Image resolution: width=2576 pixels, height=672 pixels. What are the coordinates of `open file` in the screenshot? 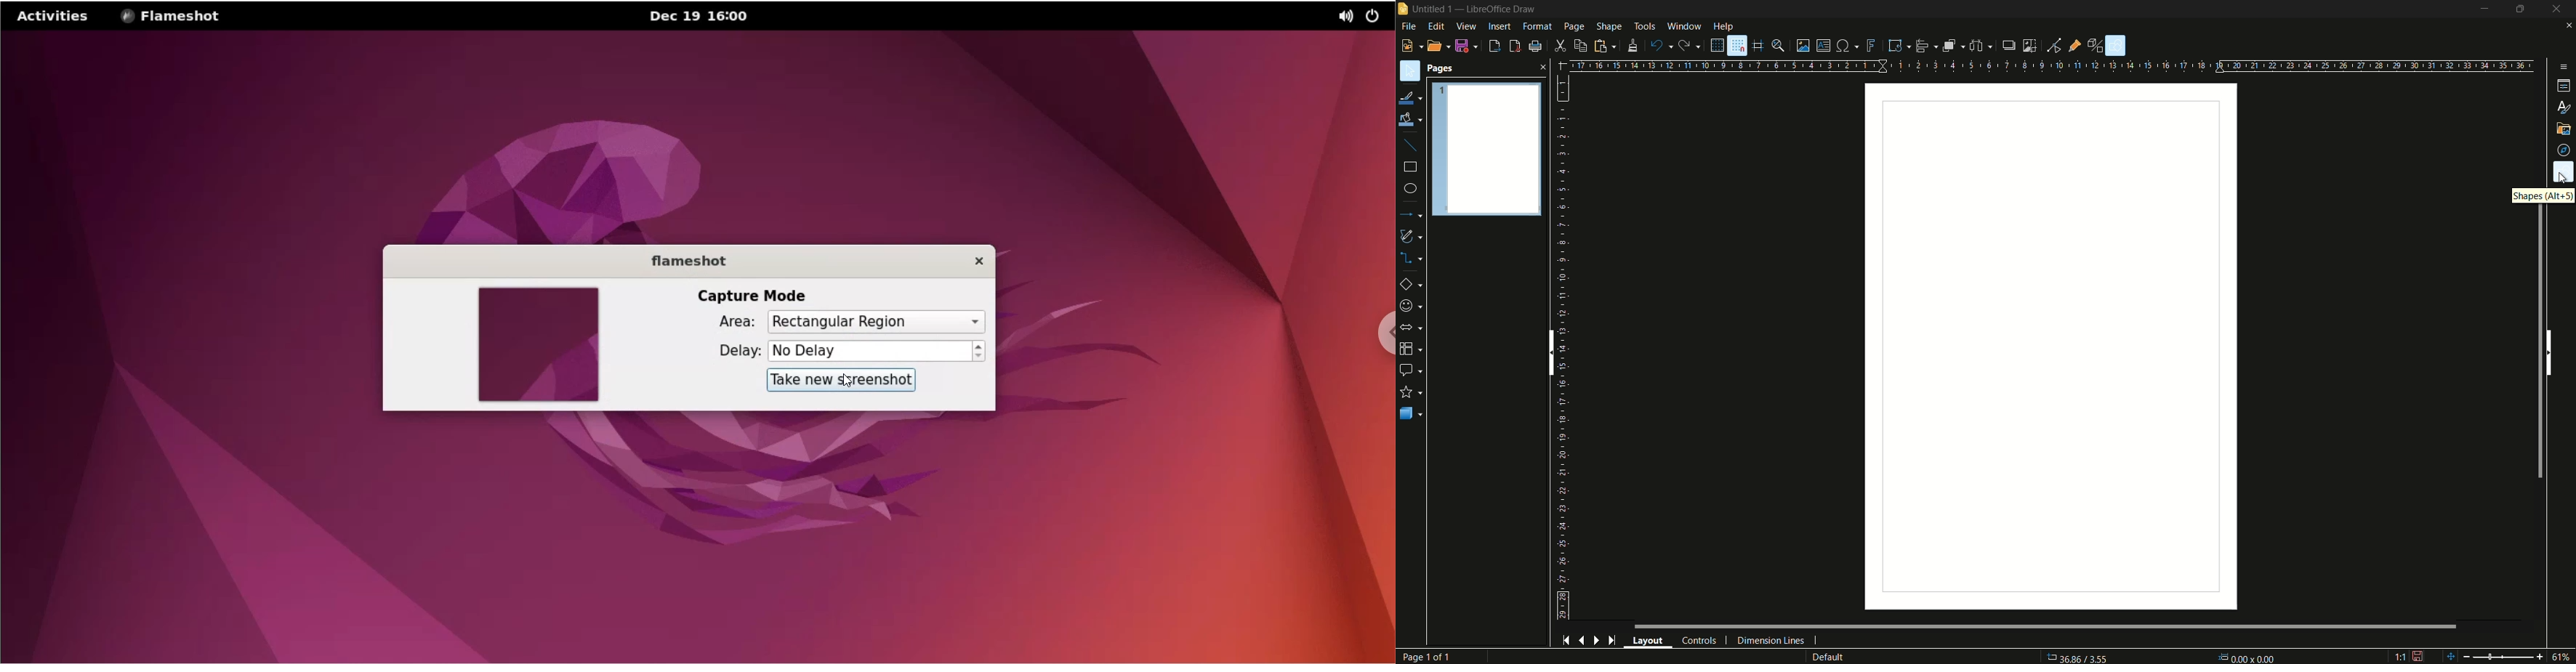 It's located at (1437, 45).